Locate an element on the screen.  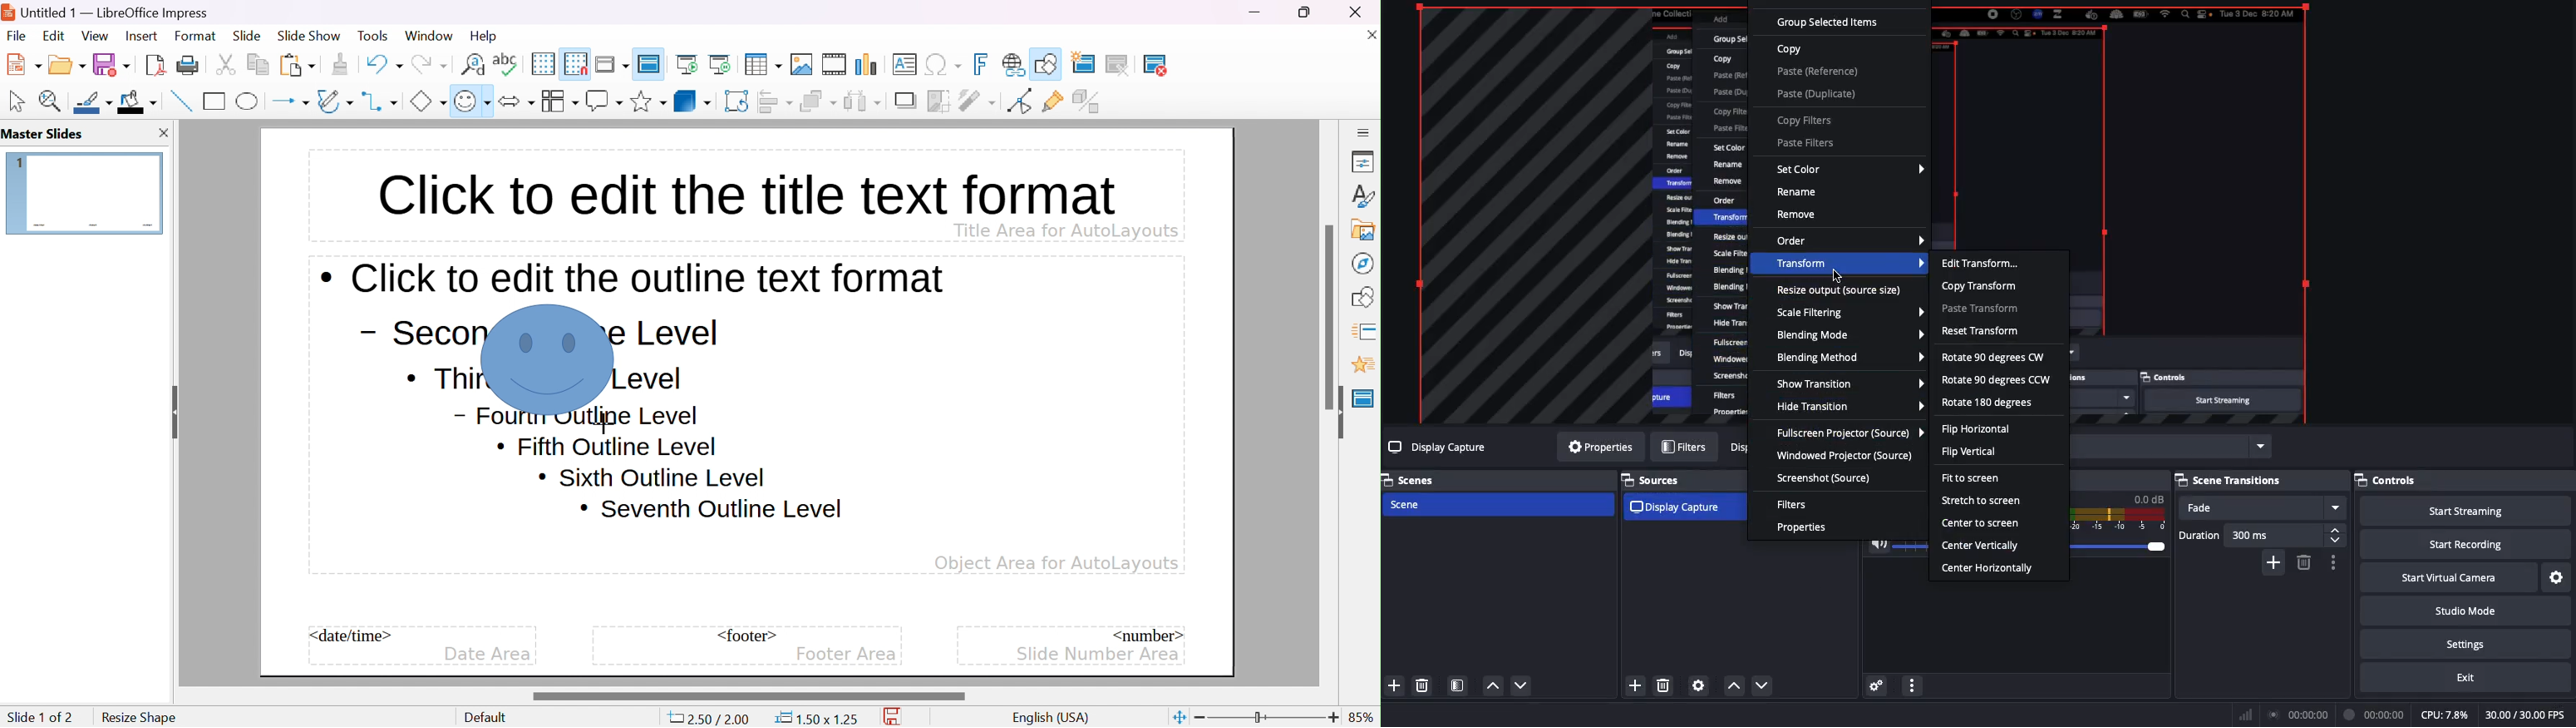
filter is located at coordinates (979, 100).